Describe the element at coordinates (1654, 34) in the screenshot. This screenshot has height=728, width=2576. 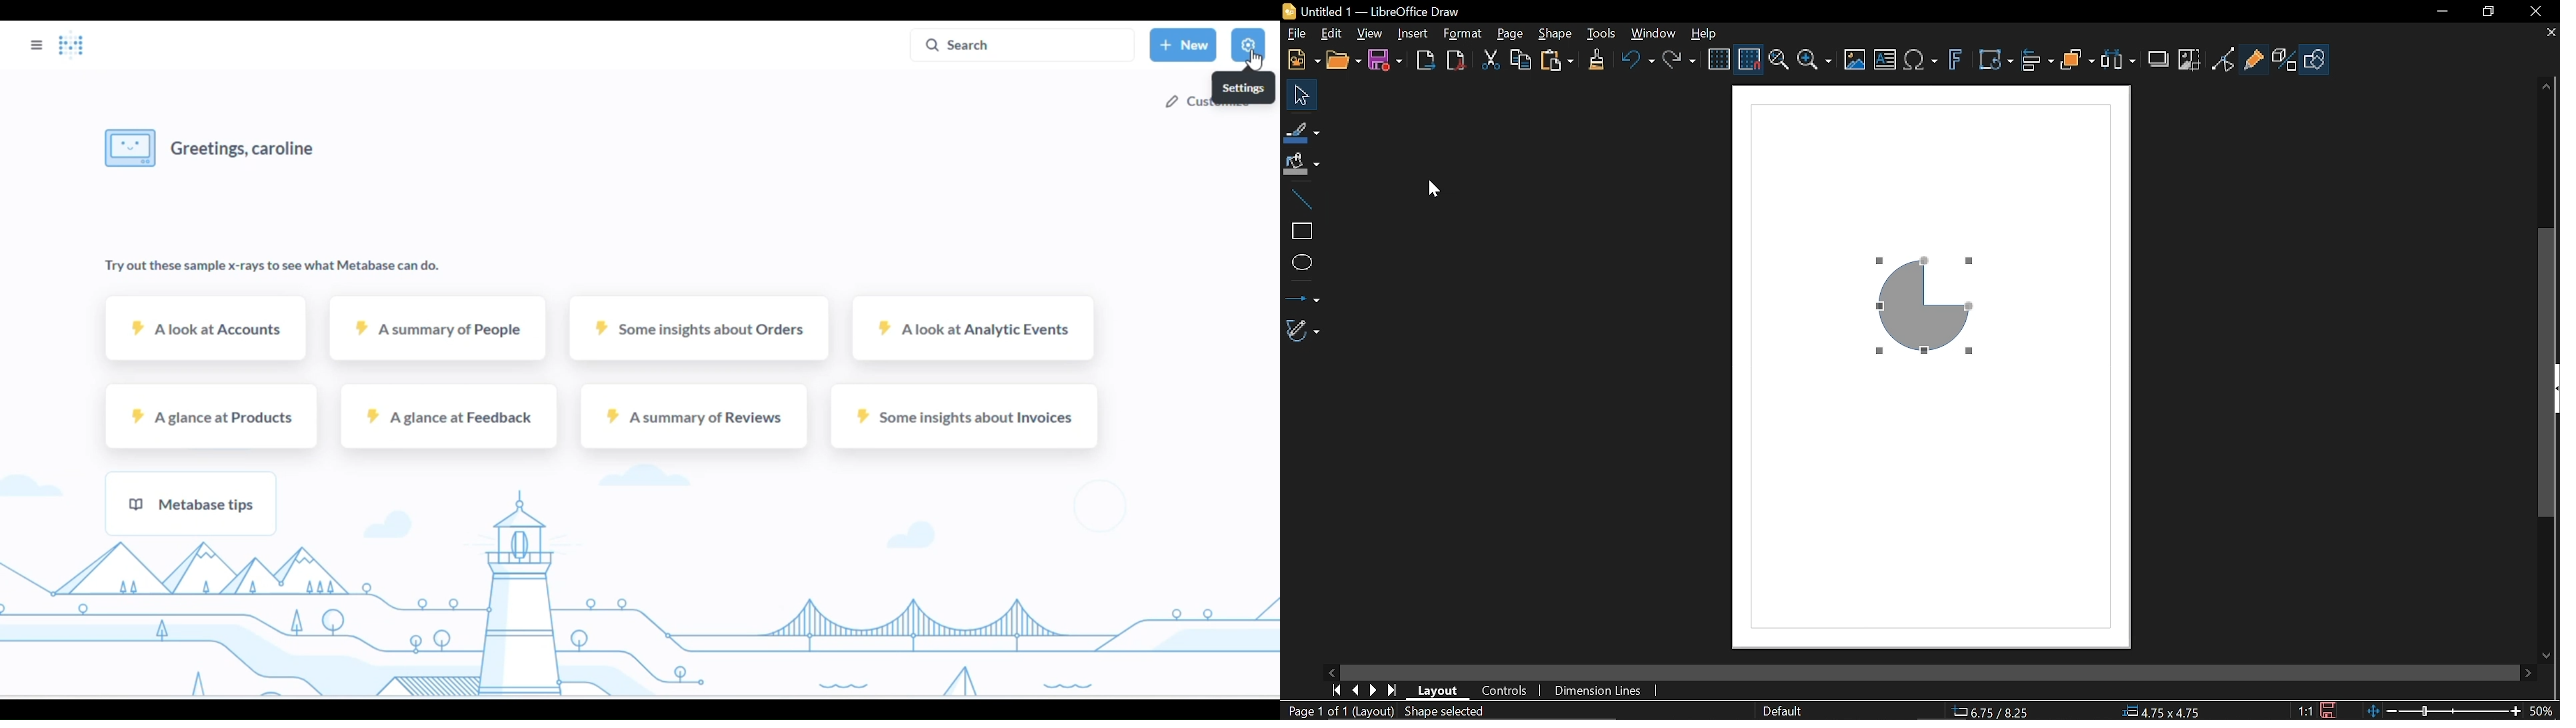
I see `Window` at that location.